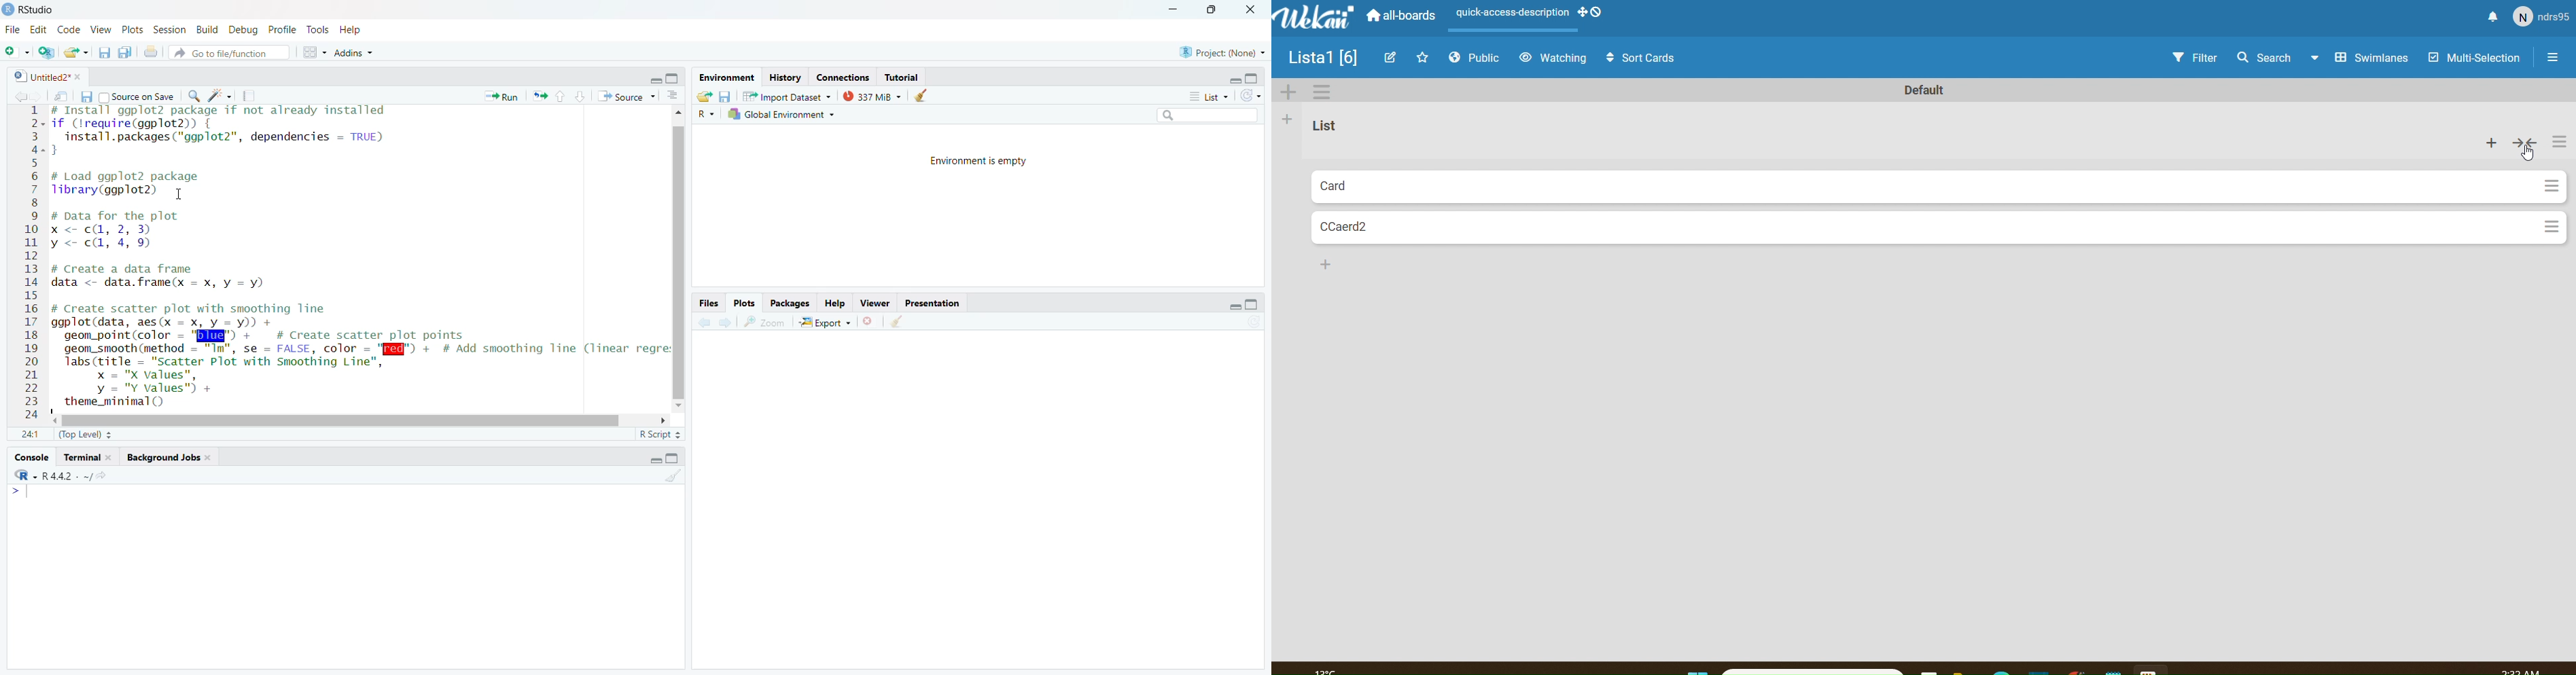 This screenshot has height=700, width=2576. Describe the element at coordinates (674, 457) in the screenshot. I see `hide console` at that location.